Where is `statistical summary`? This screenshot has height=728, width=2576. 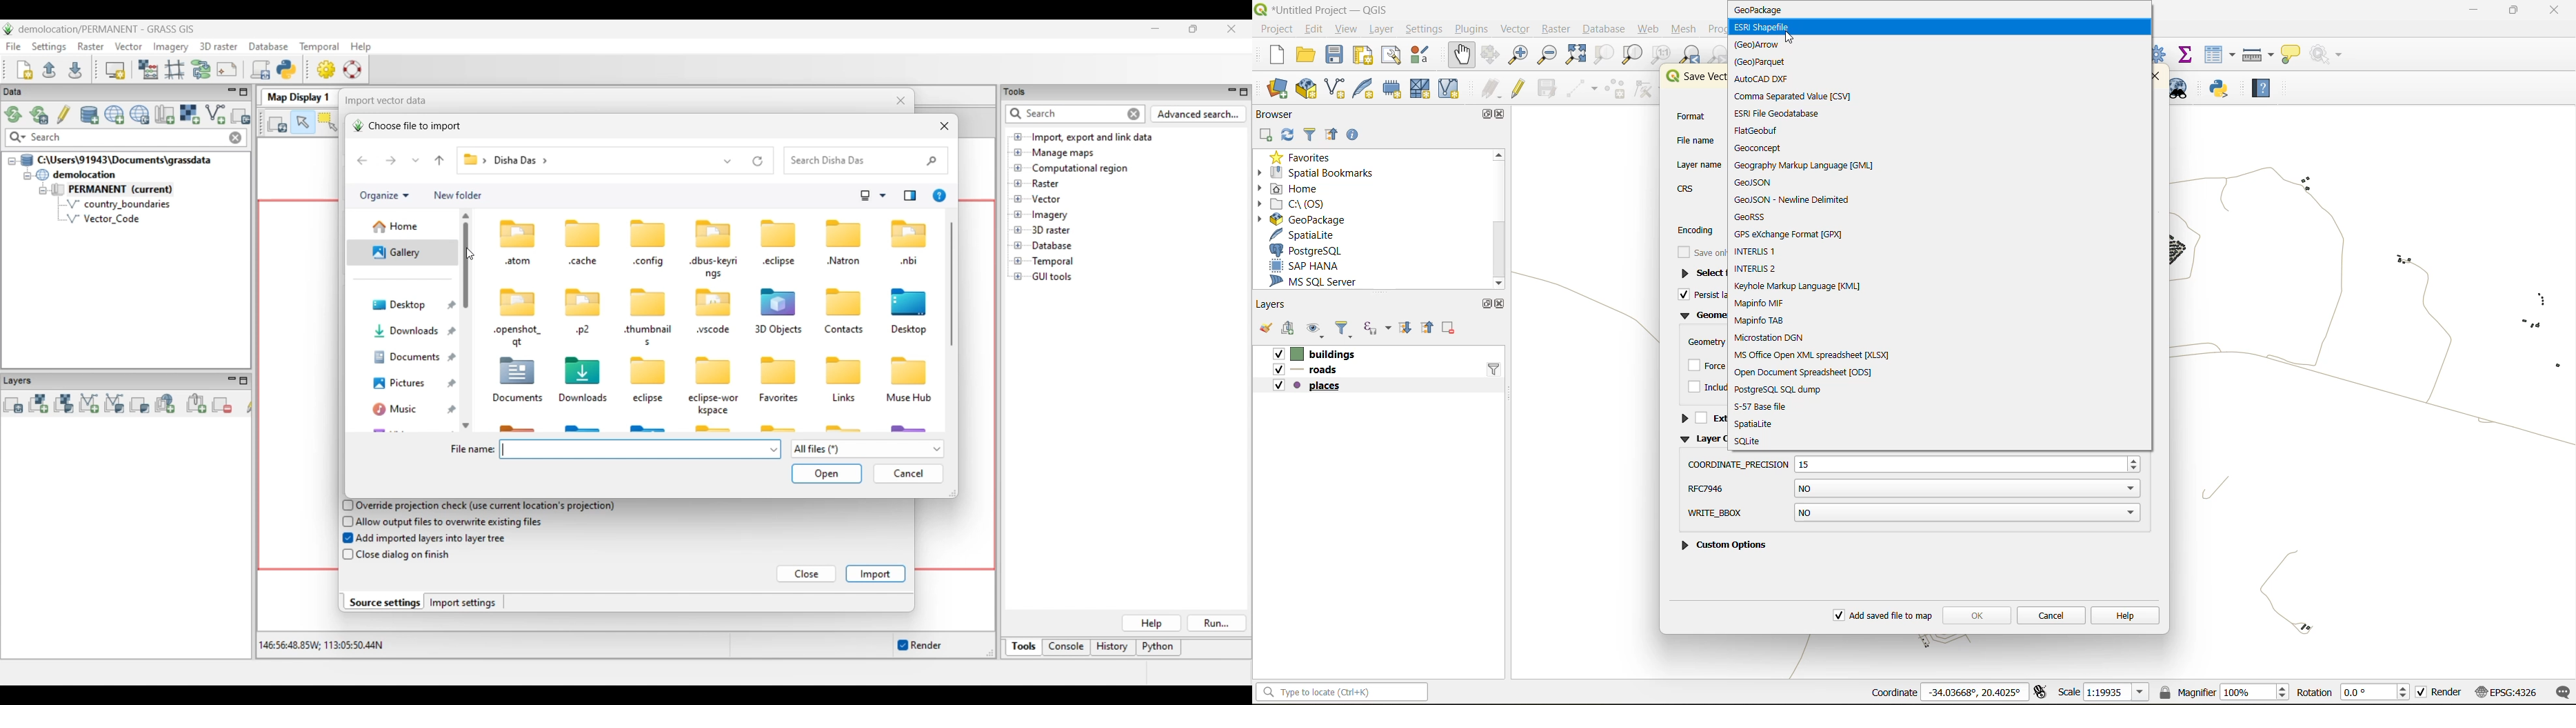
statistical summary is located at coordinates (2190, 55).